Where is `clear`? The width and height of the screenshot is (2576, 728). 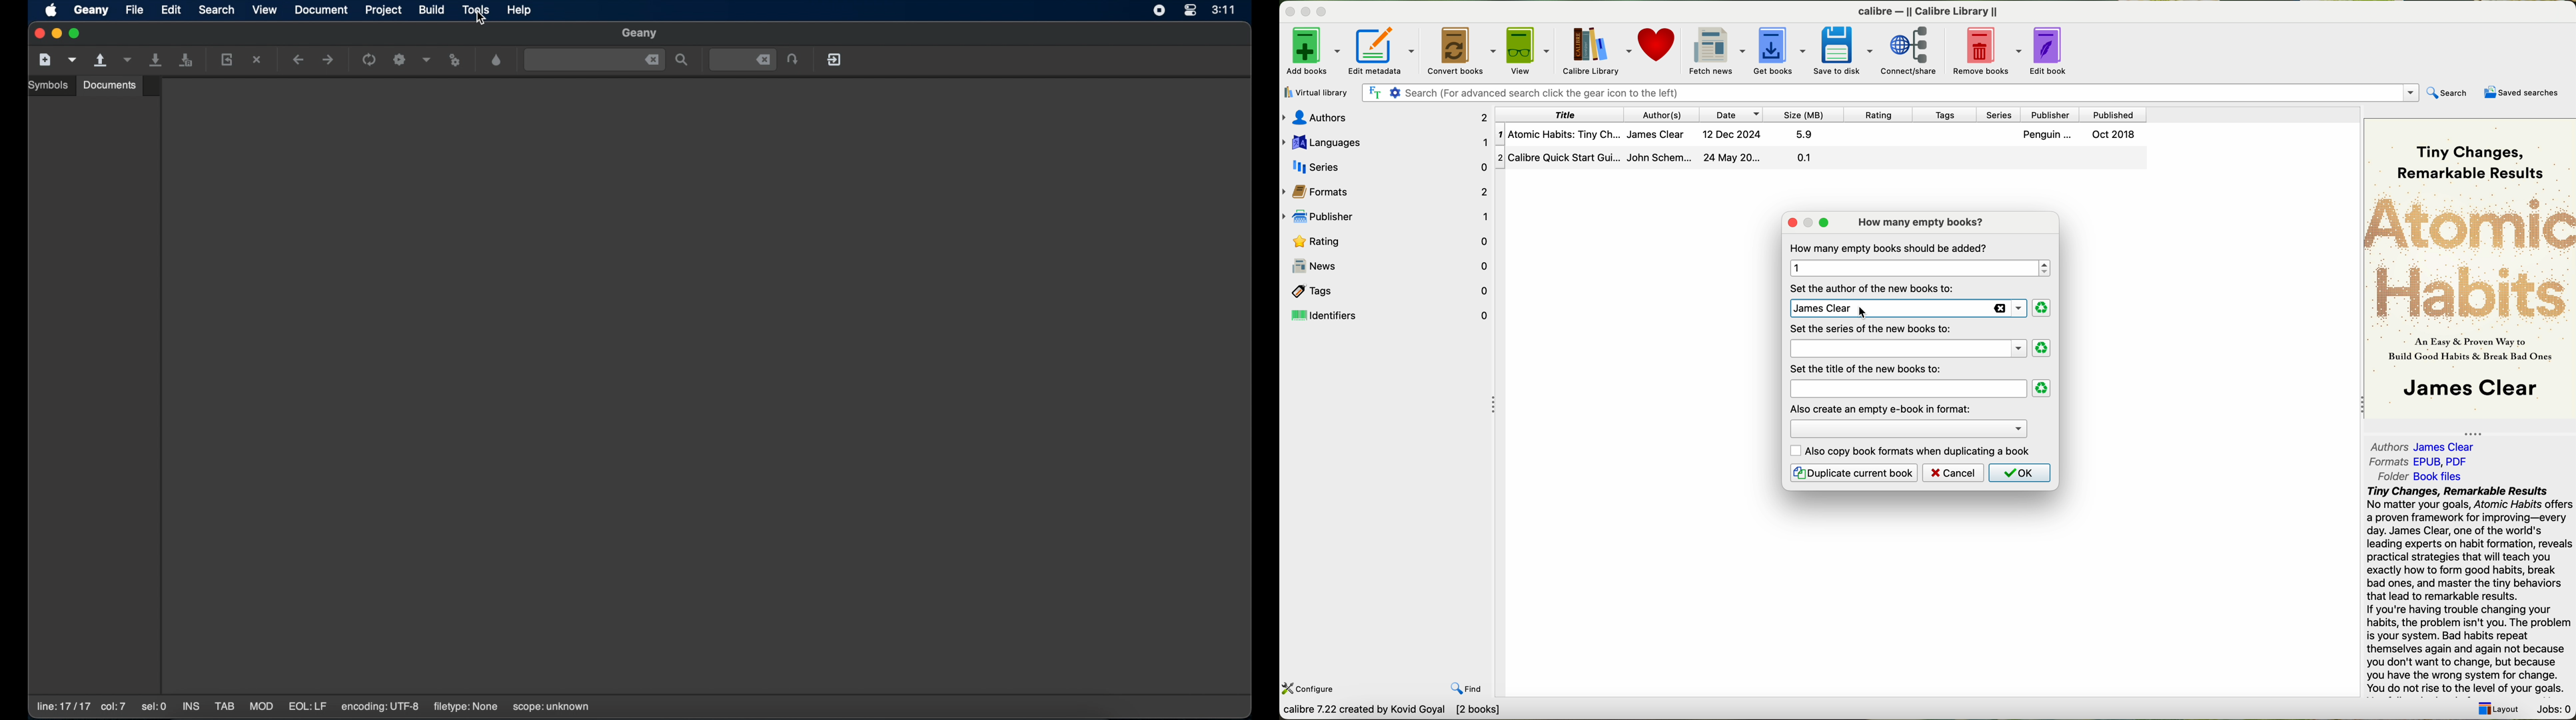 clear is located at coordinates (2043, 348).